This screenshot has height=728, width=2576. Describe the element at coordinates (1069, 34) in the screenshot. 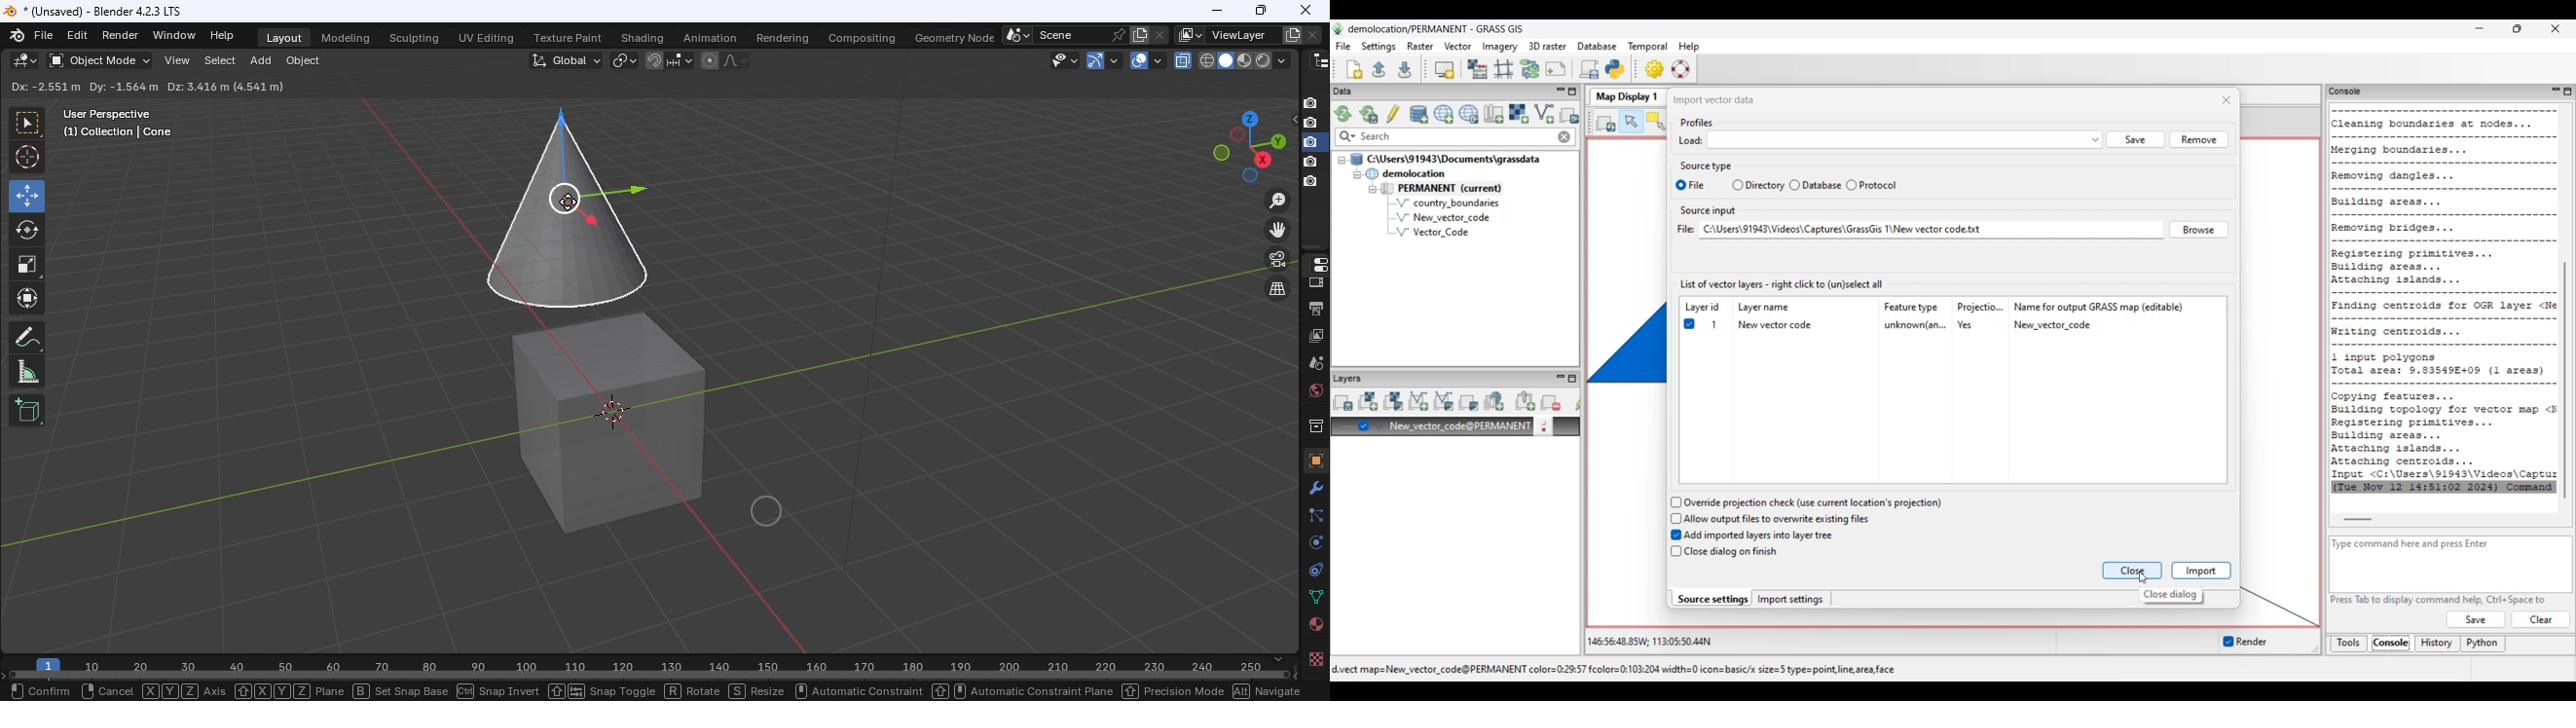

I see `Name` at that location.